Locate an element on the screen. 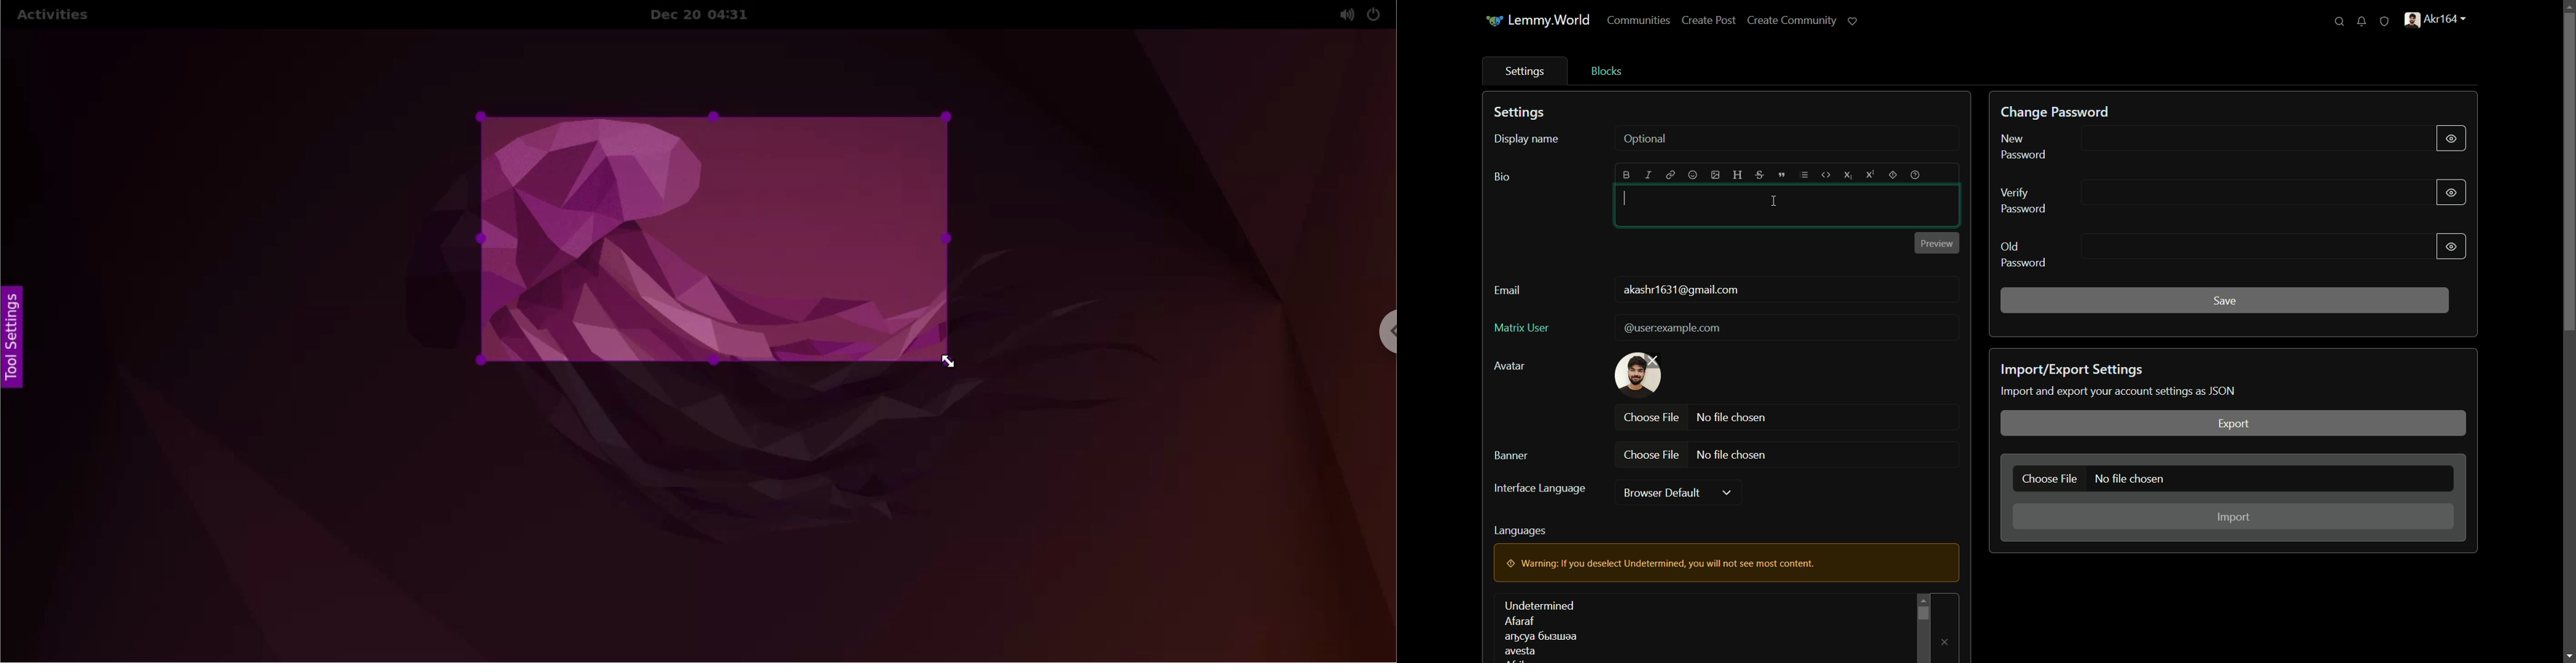 This screenshot has height=672, width=2576. scroll bar is located at coordinates (2569, 171).